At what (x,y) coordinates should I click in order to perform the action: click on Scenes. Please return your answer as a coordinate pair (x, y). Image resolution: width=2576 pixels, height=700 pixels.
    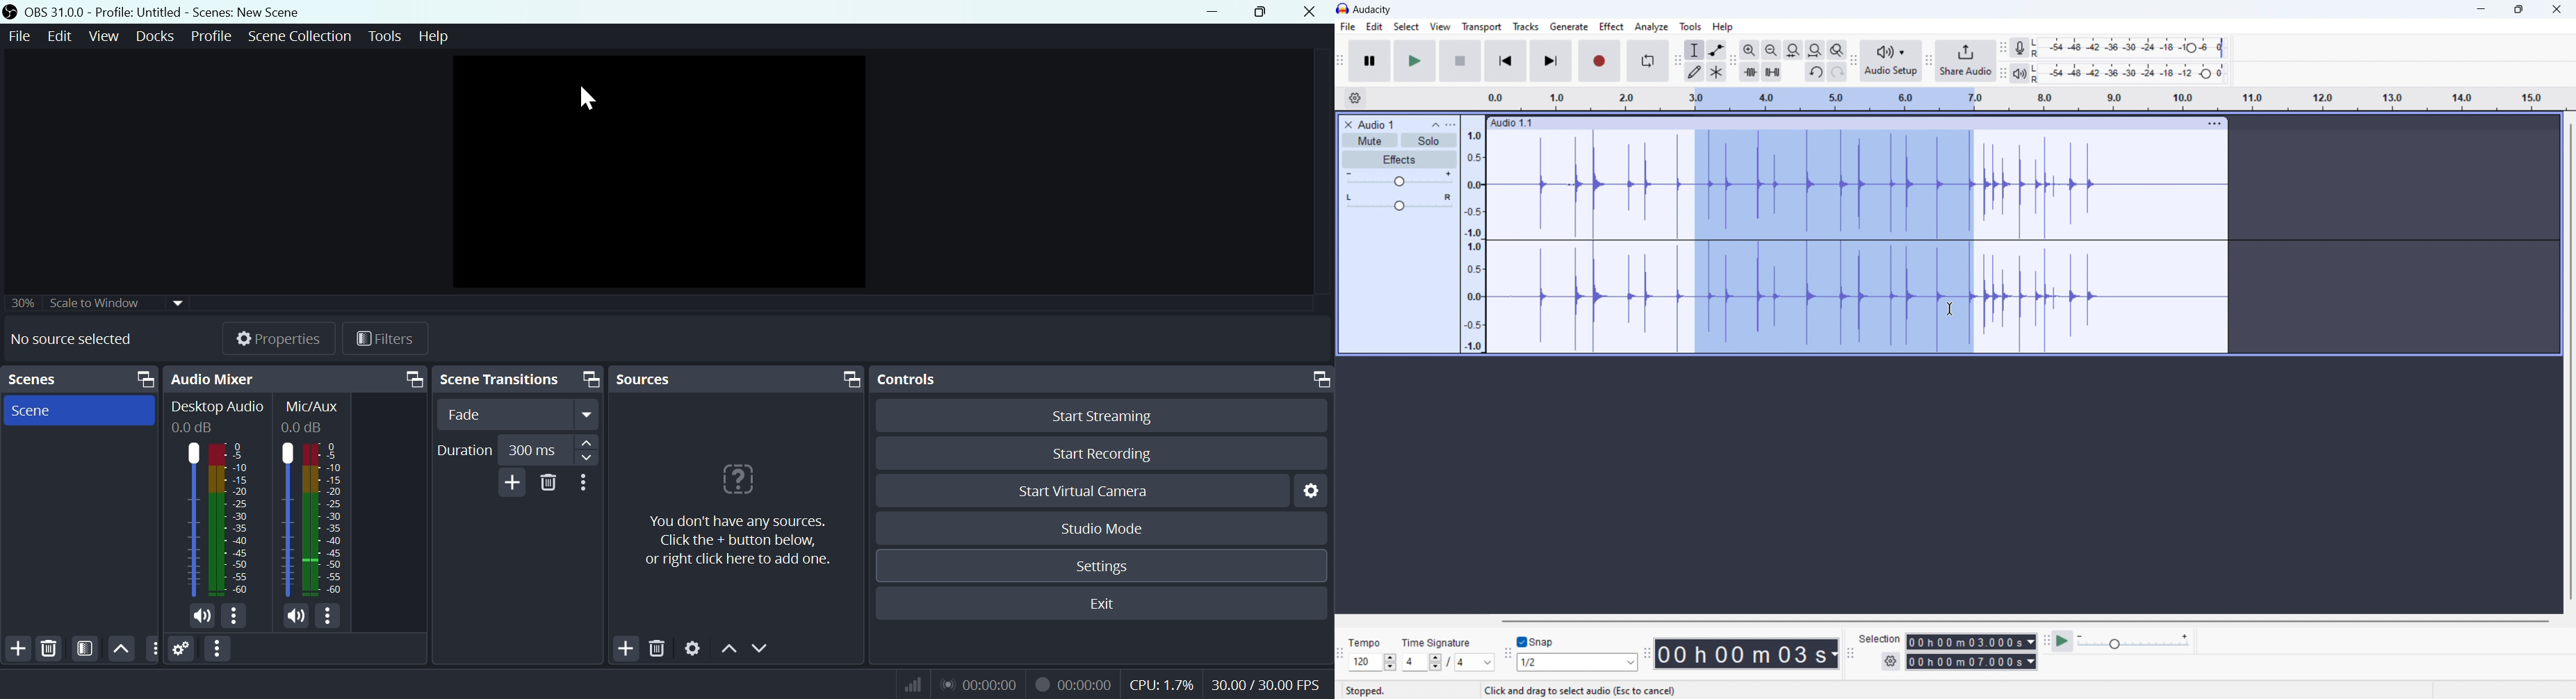
    Looking at the image, I should click on (79, 378).